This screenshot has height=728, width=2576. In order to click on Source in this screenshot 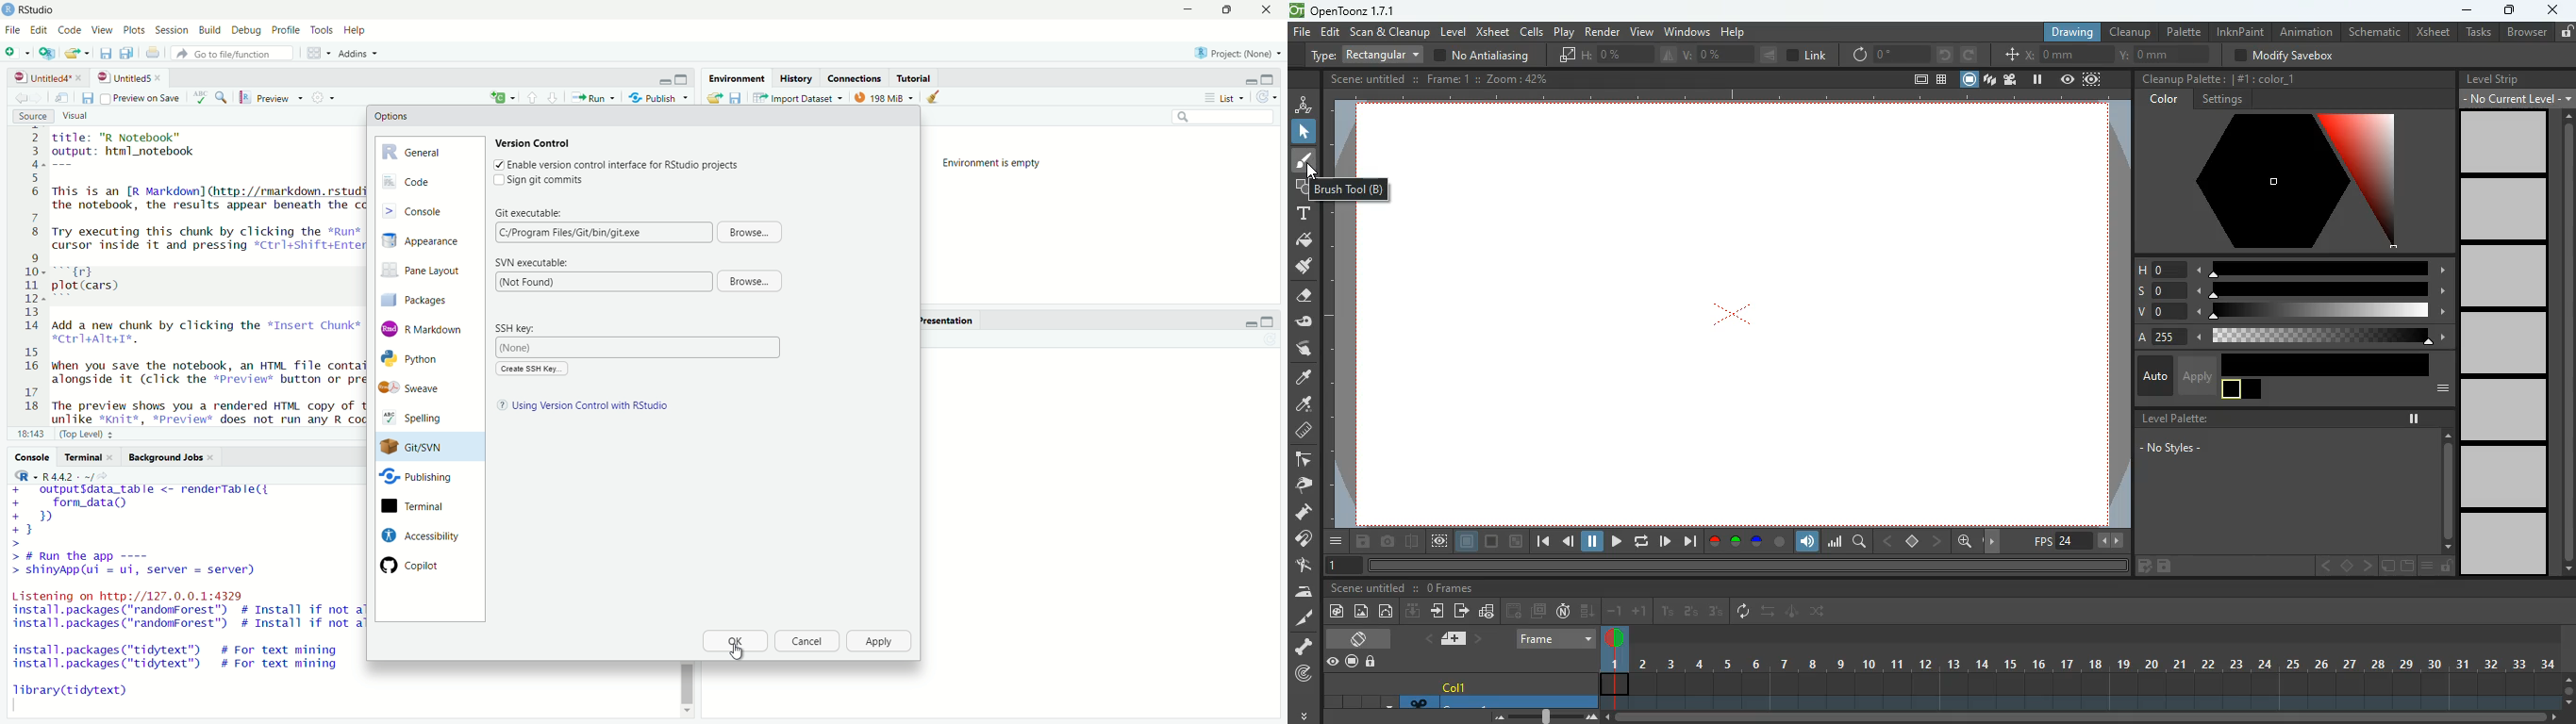, I will do `click(34, 117)`.